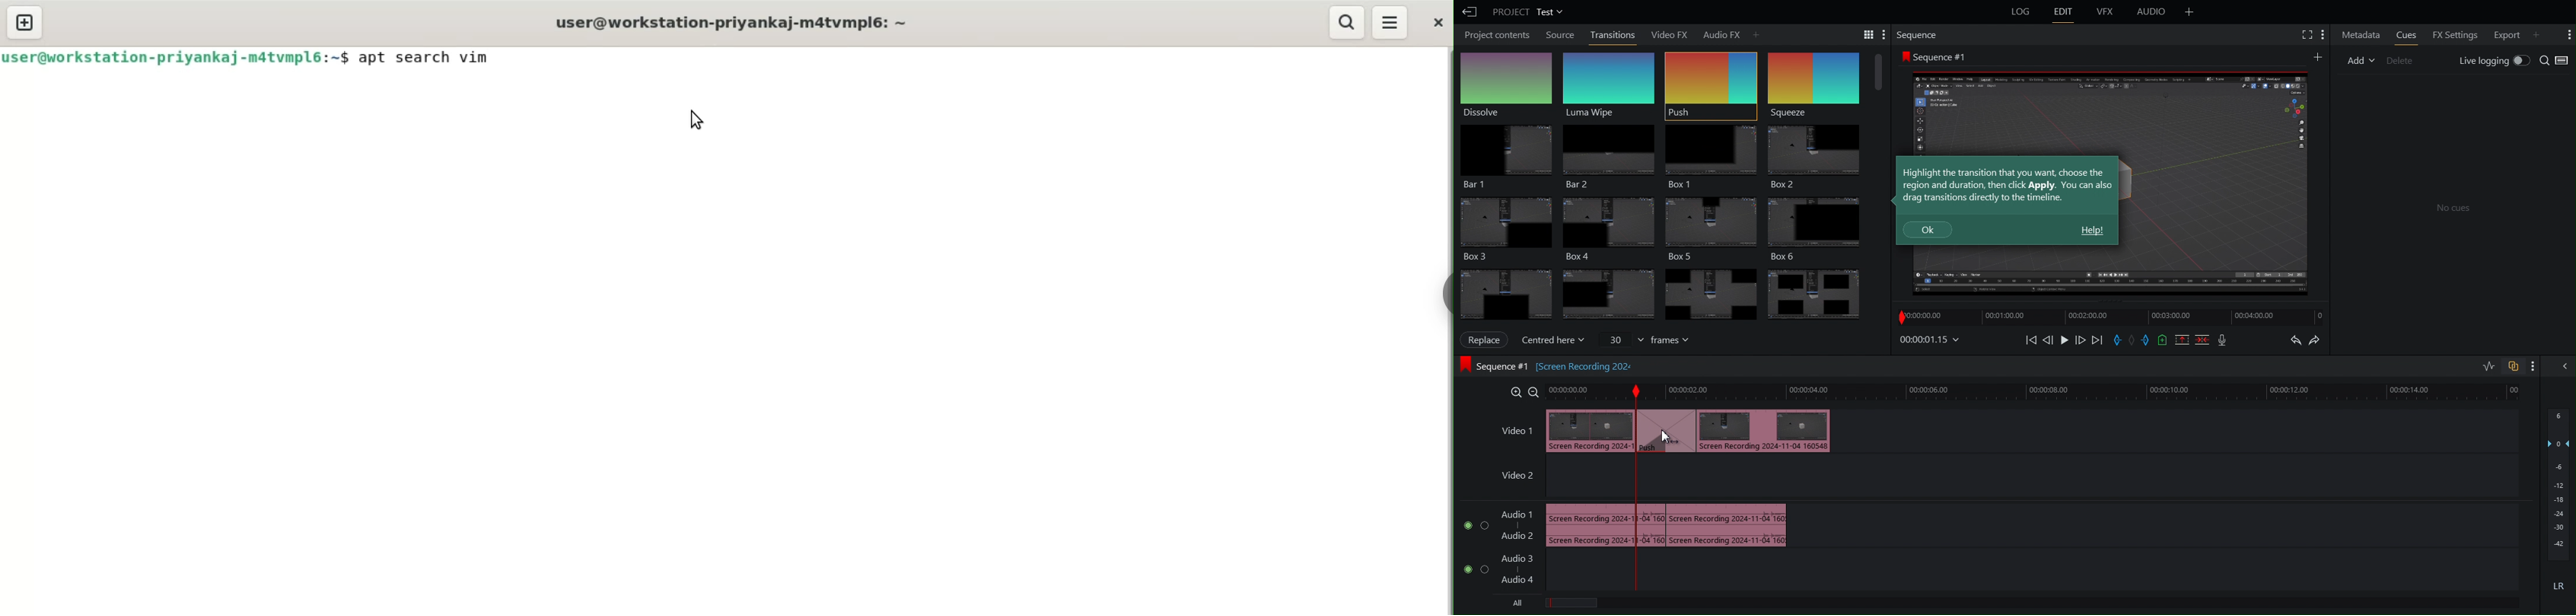 The width and height of the screenshot is (2576, 616). Describe the element at coordinates (1879, 73) in the screenshot. I see `Scroll bar` at that location.